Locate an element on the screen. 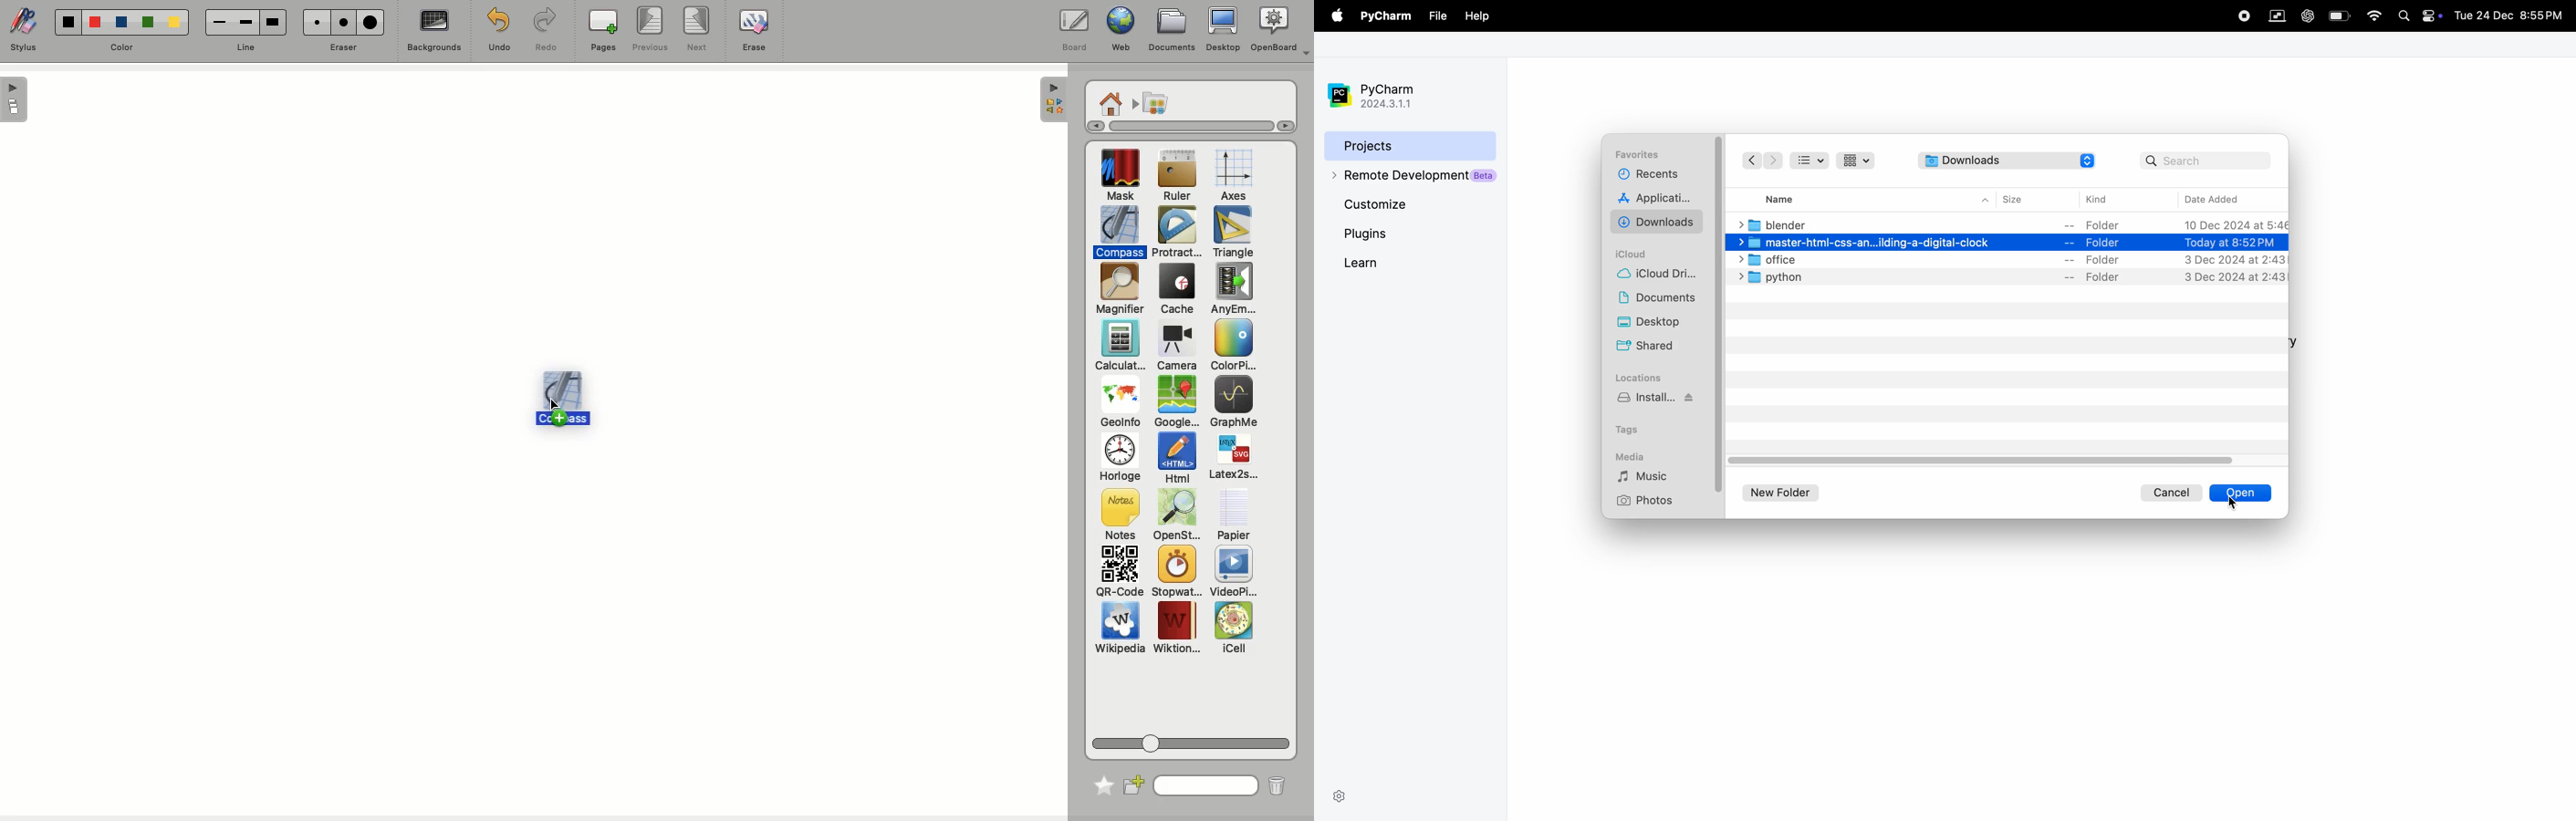  name is located at coordinates (1790, 198).